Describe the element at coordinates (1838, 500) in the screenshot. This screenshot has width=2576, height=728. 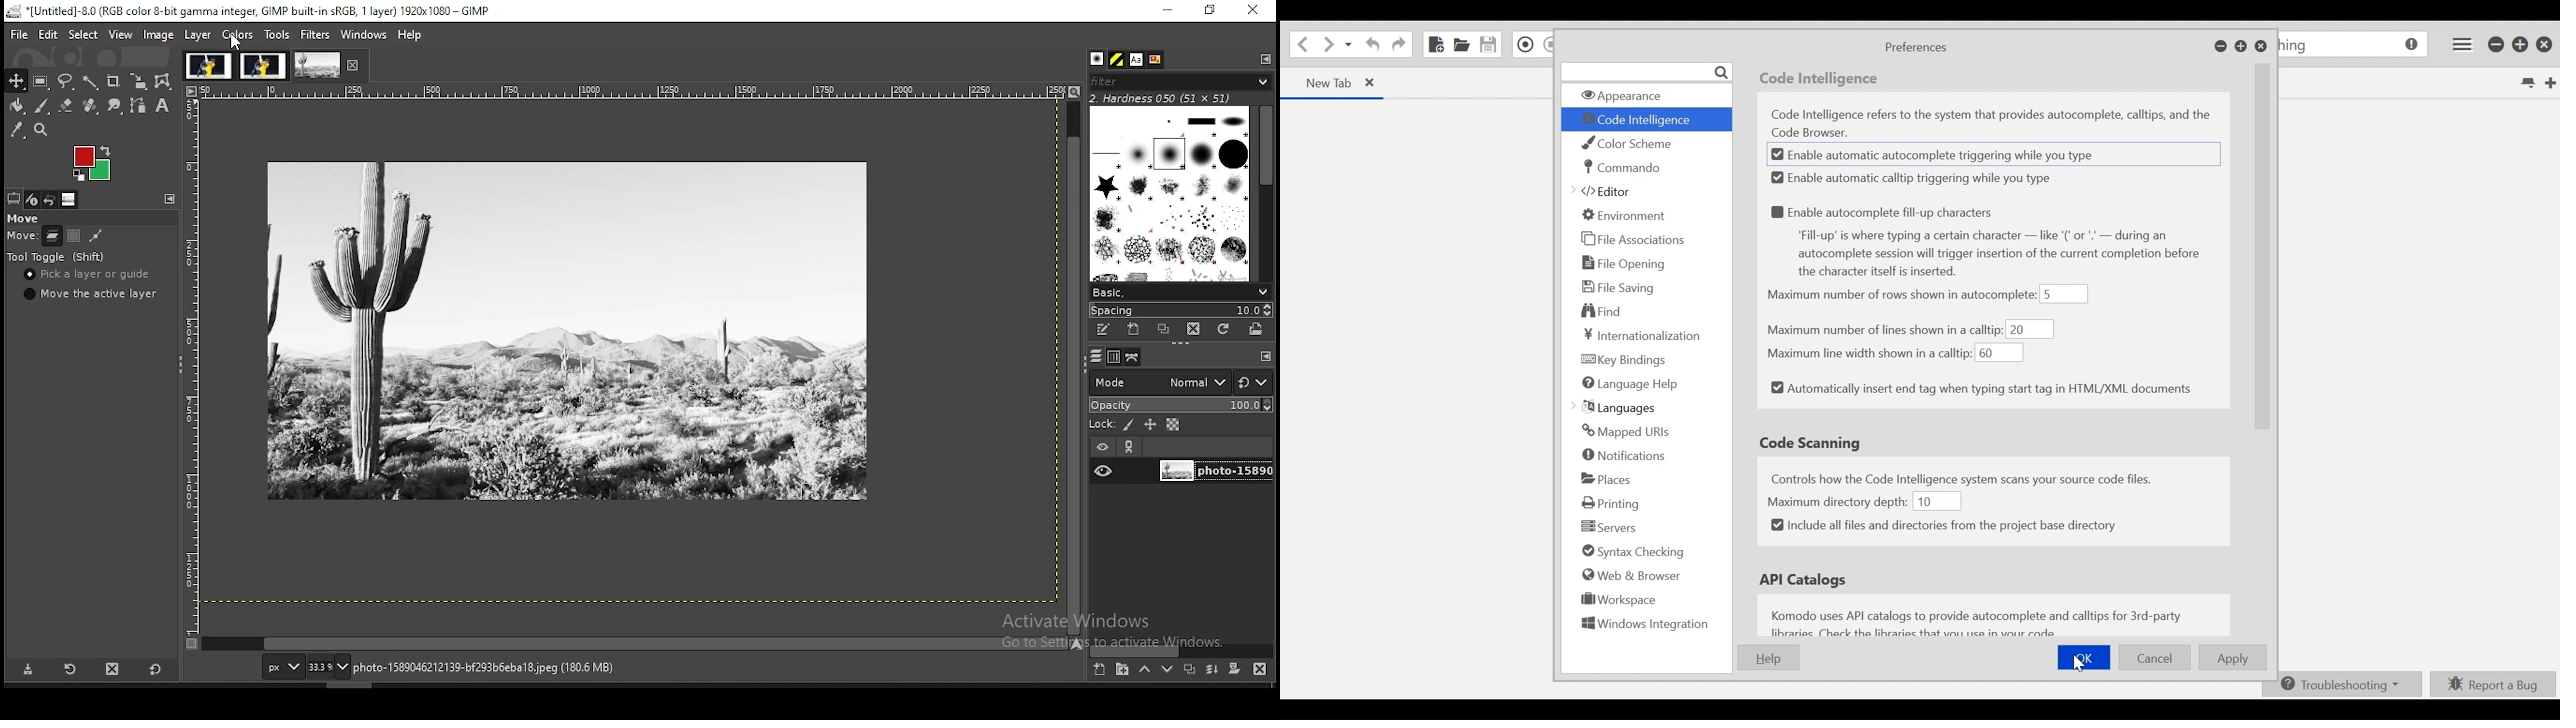
I see `Maximum directory depth:` at that location.